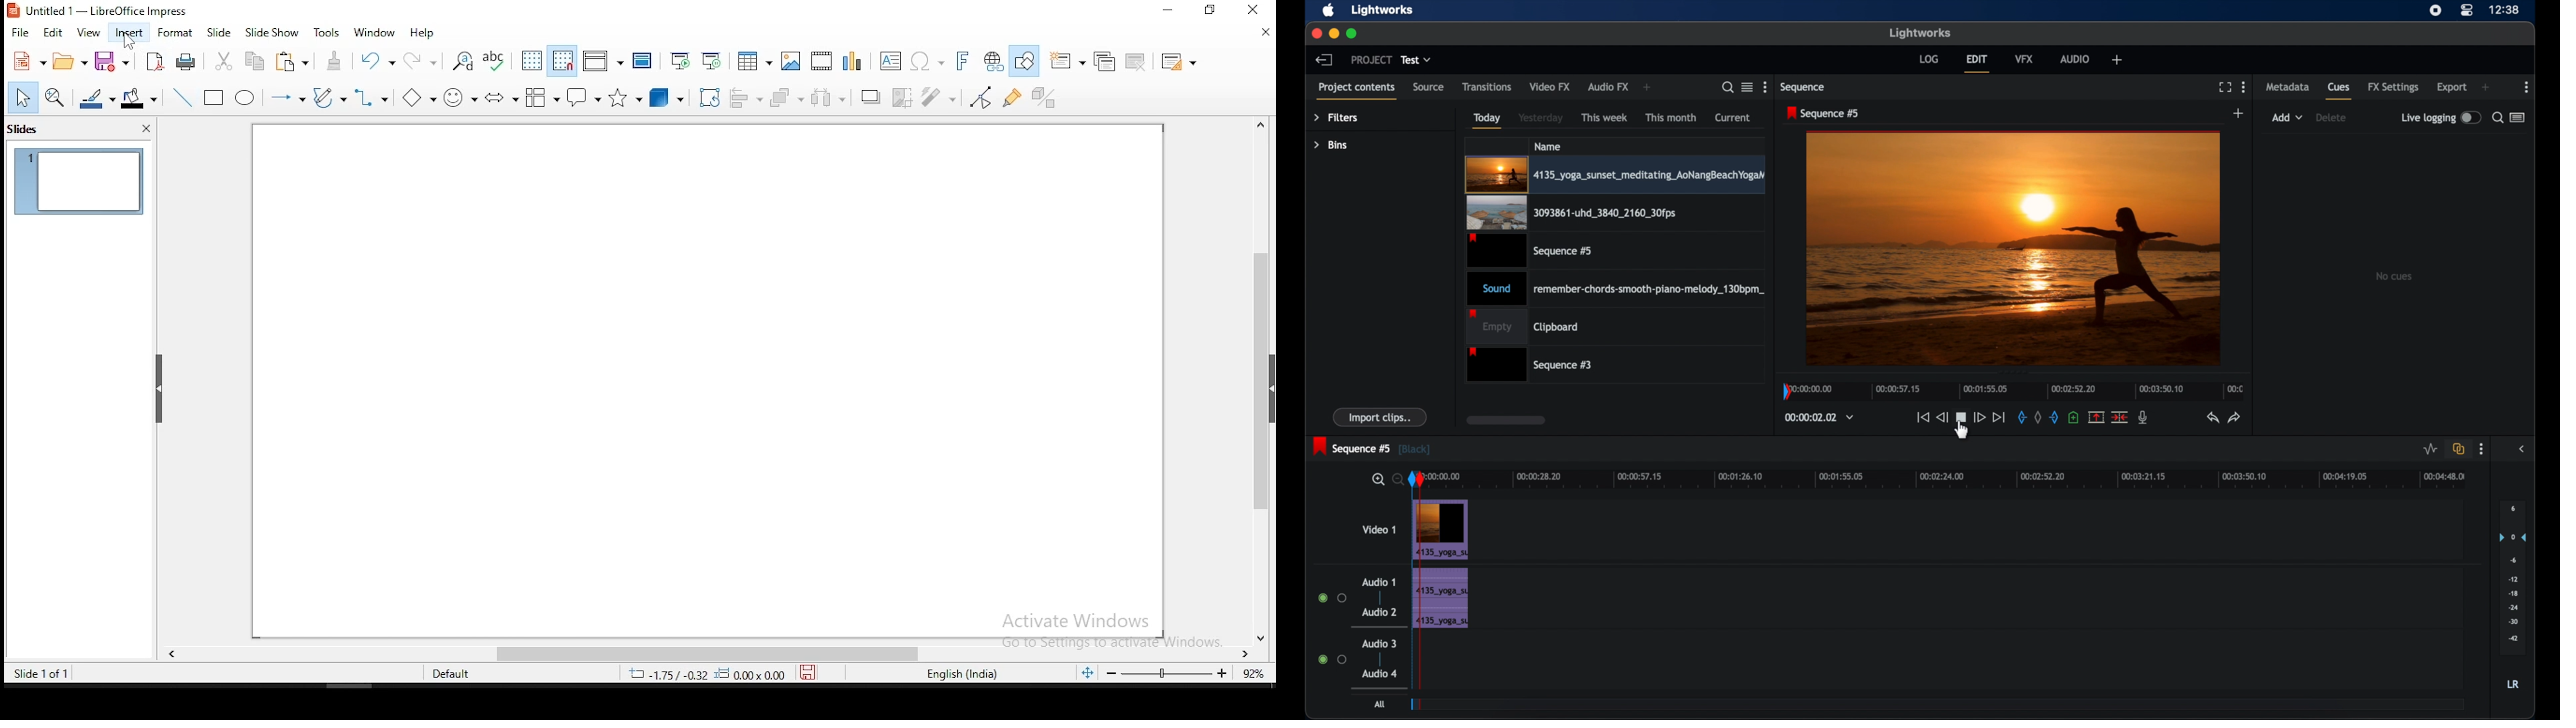  I want to click on slide show, so click(271, 33).